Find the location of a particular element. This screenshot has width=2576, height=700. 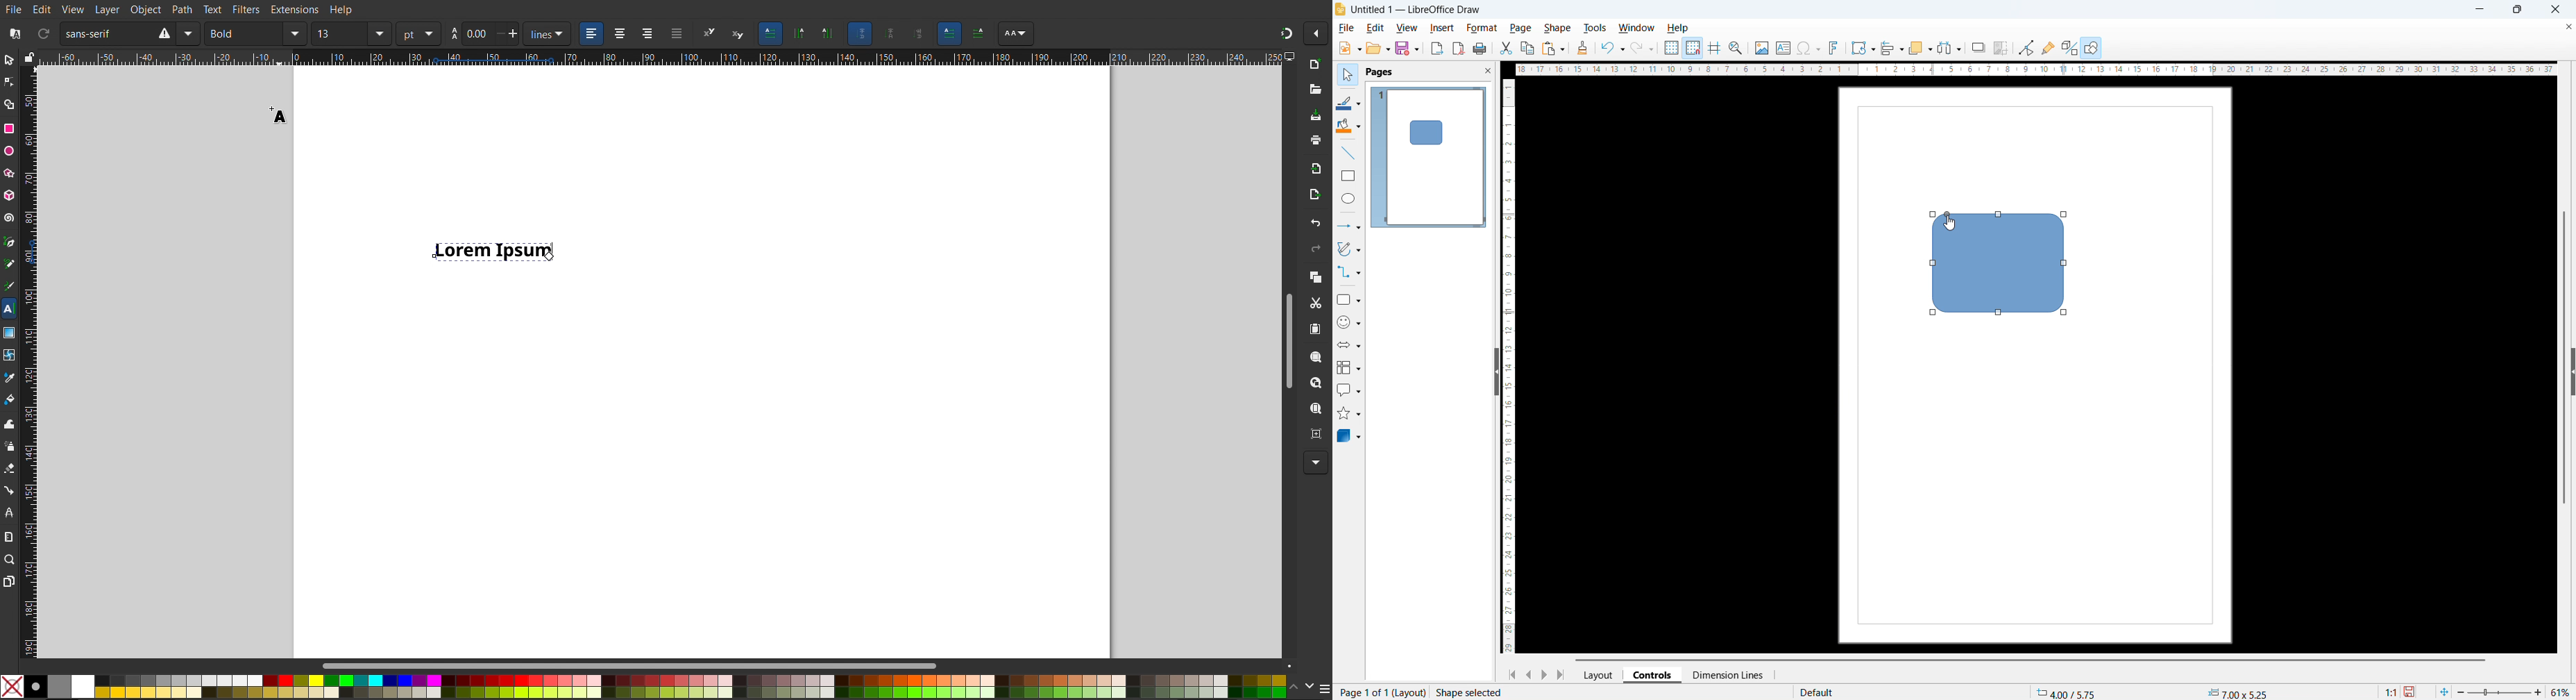

new  is located at coordinates (1350, 48).